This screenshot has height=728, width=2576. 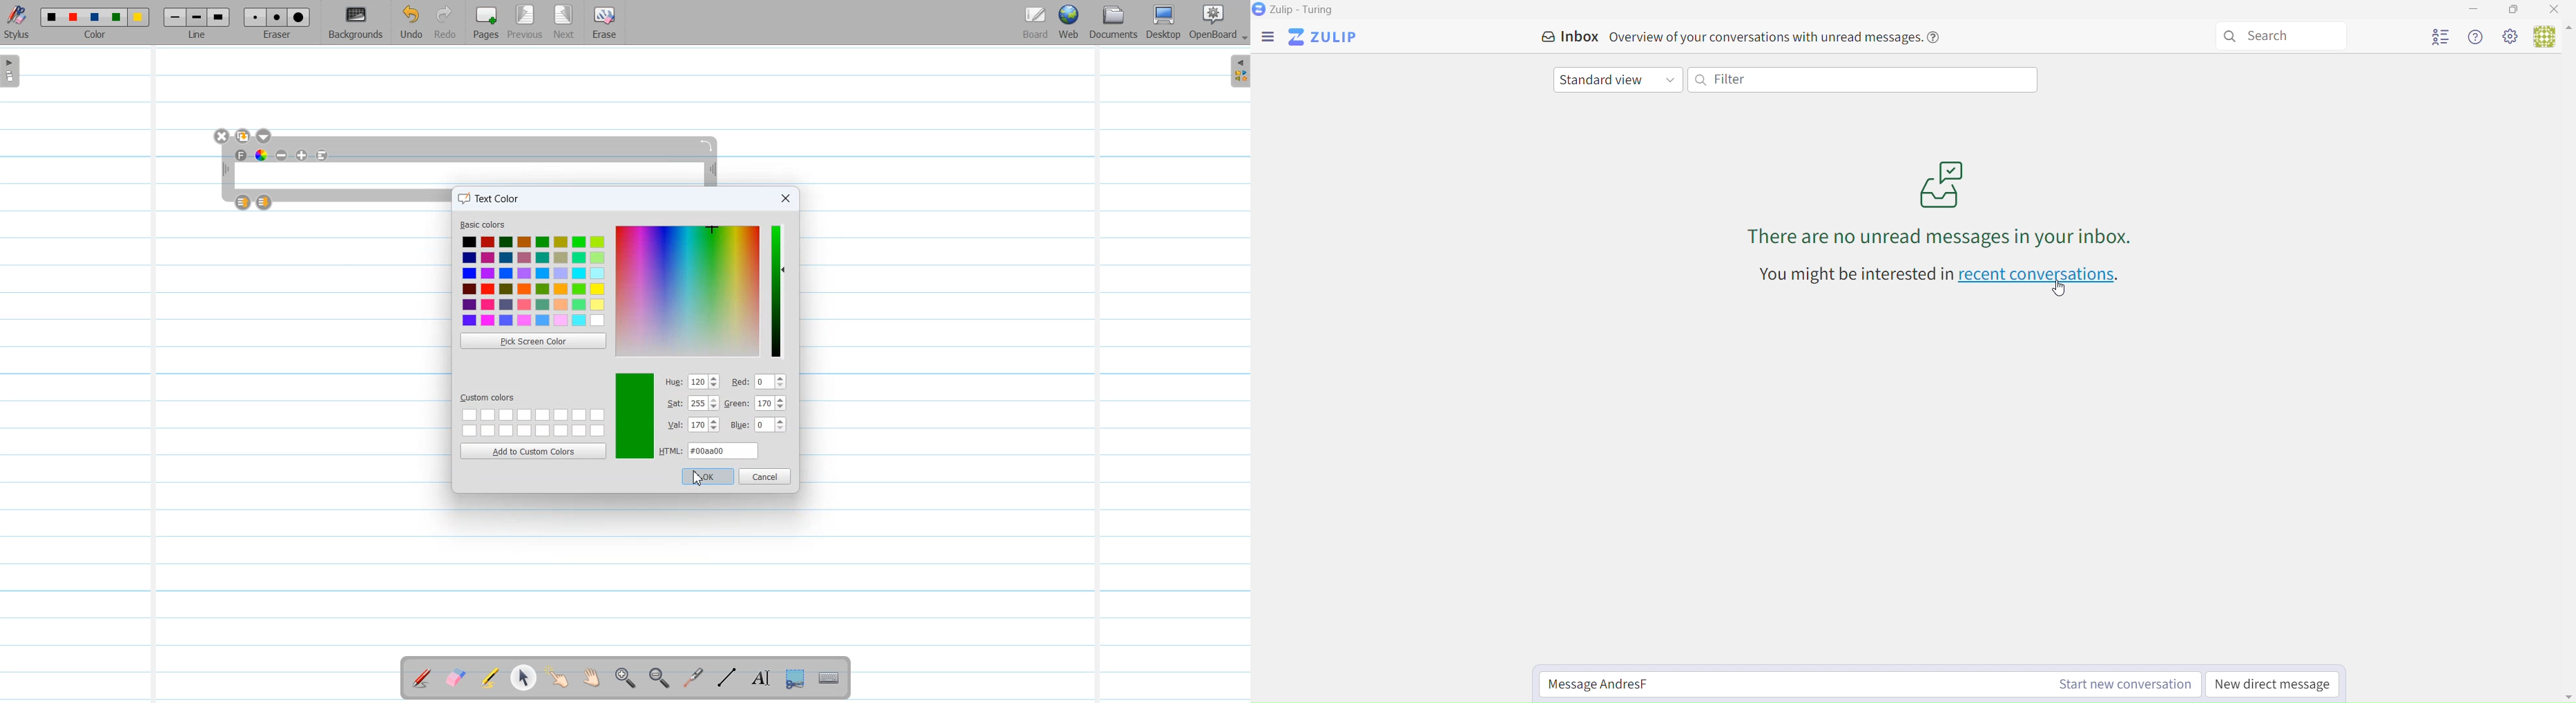 I want to click on Zulip, so click(x=1297, y=10).